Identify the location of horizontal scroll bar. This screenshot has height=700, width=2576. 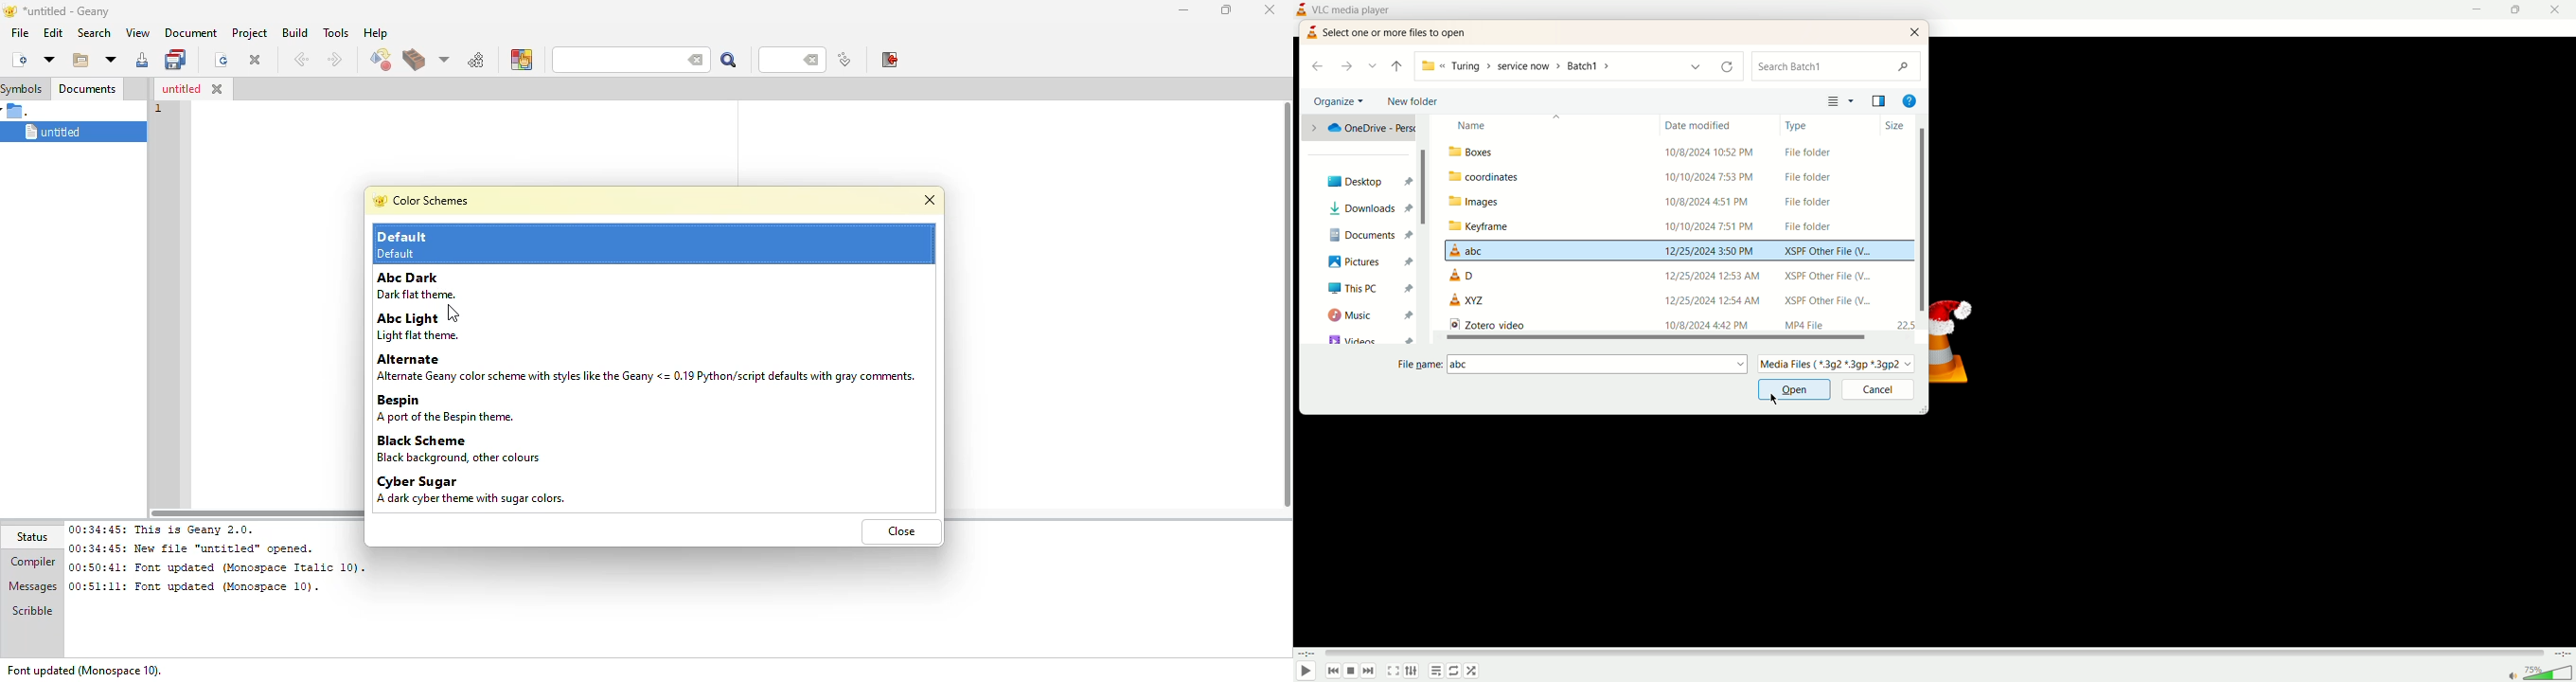
(1656, 337).